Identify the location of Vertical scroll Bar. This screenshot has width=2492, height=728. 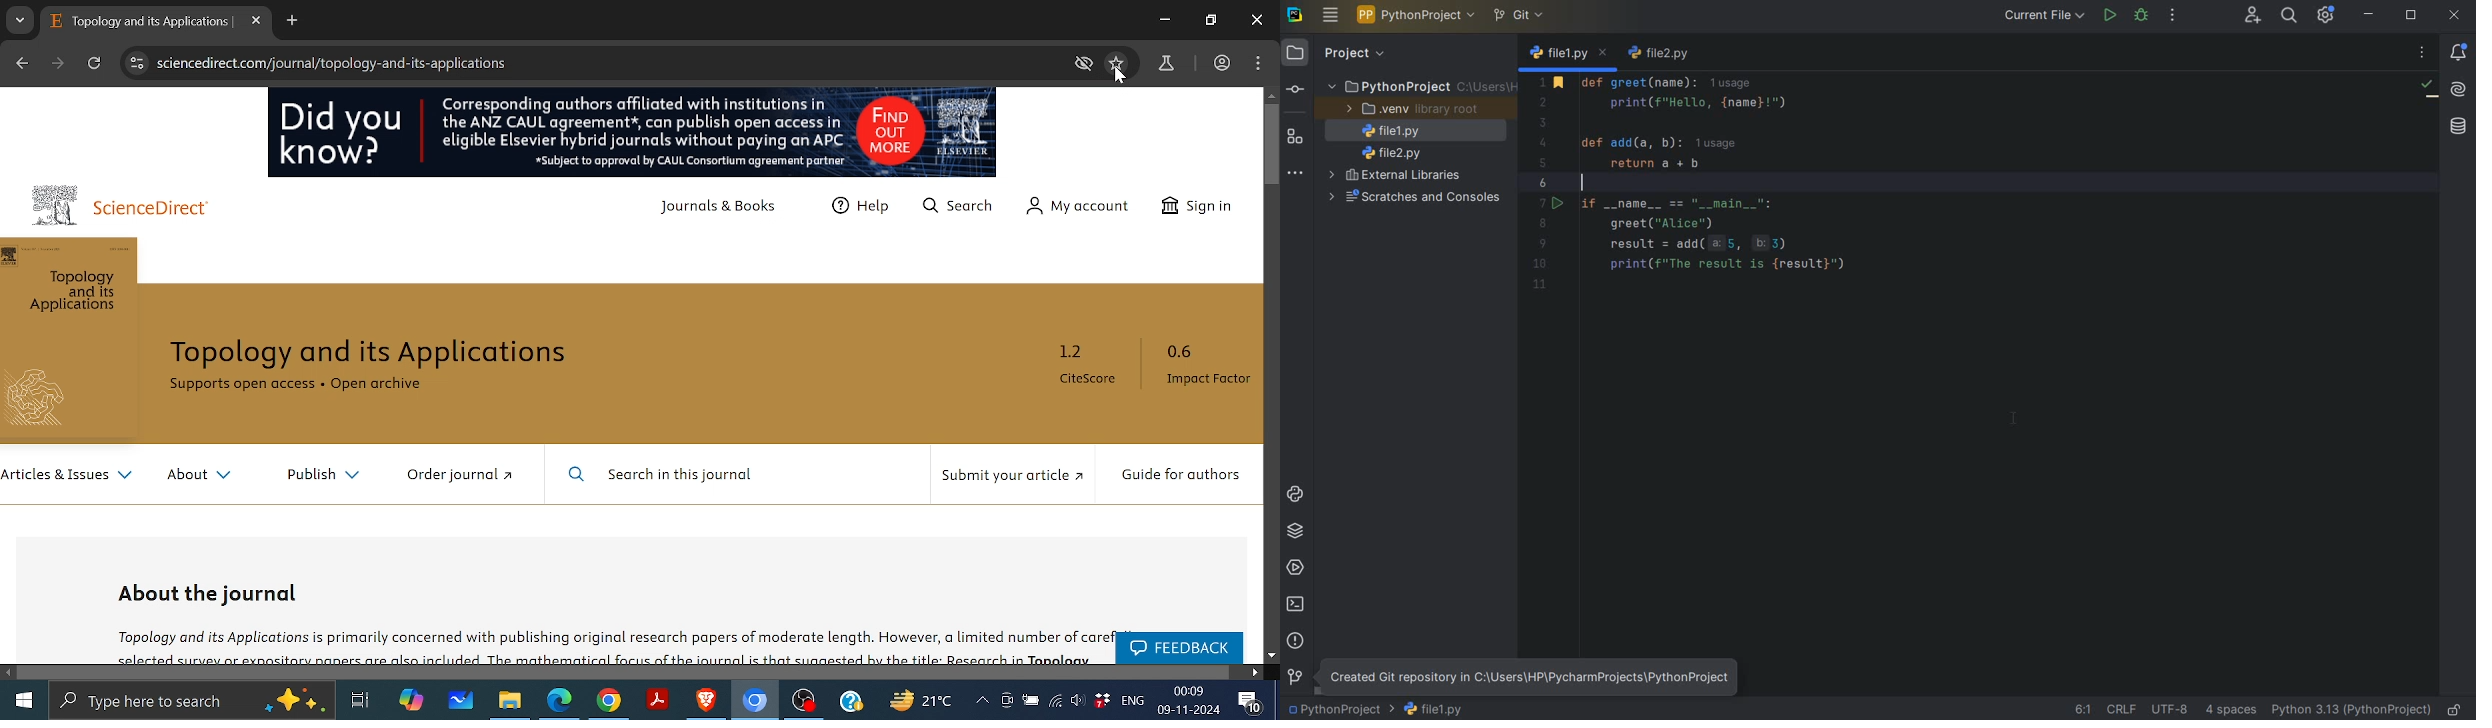
(1272, 145).